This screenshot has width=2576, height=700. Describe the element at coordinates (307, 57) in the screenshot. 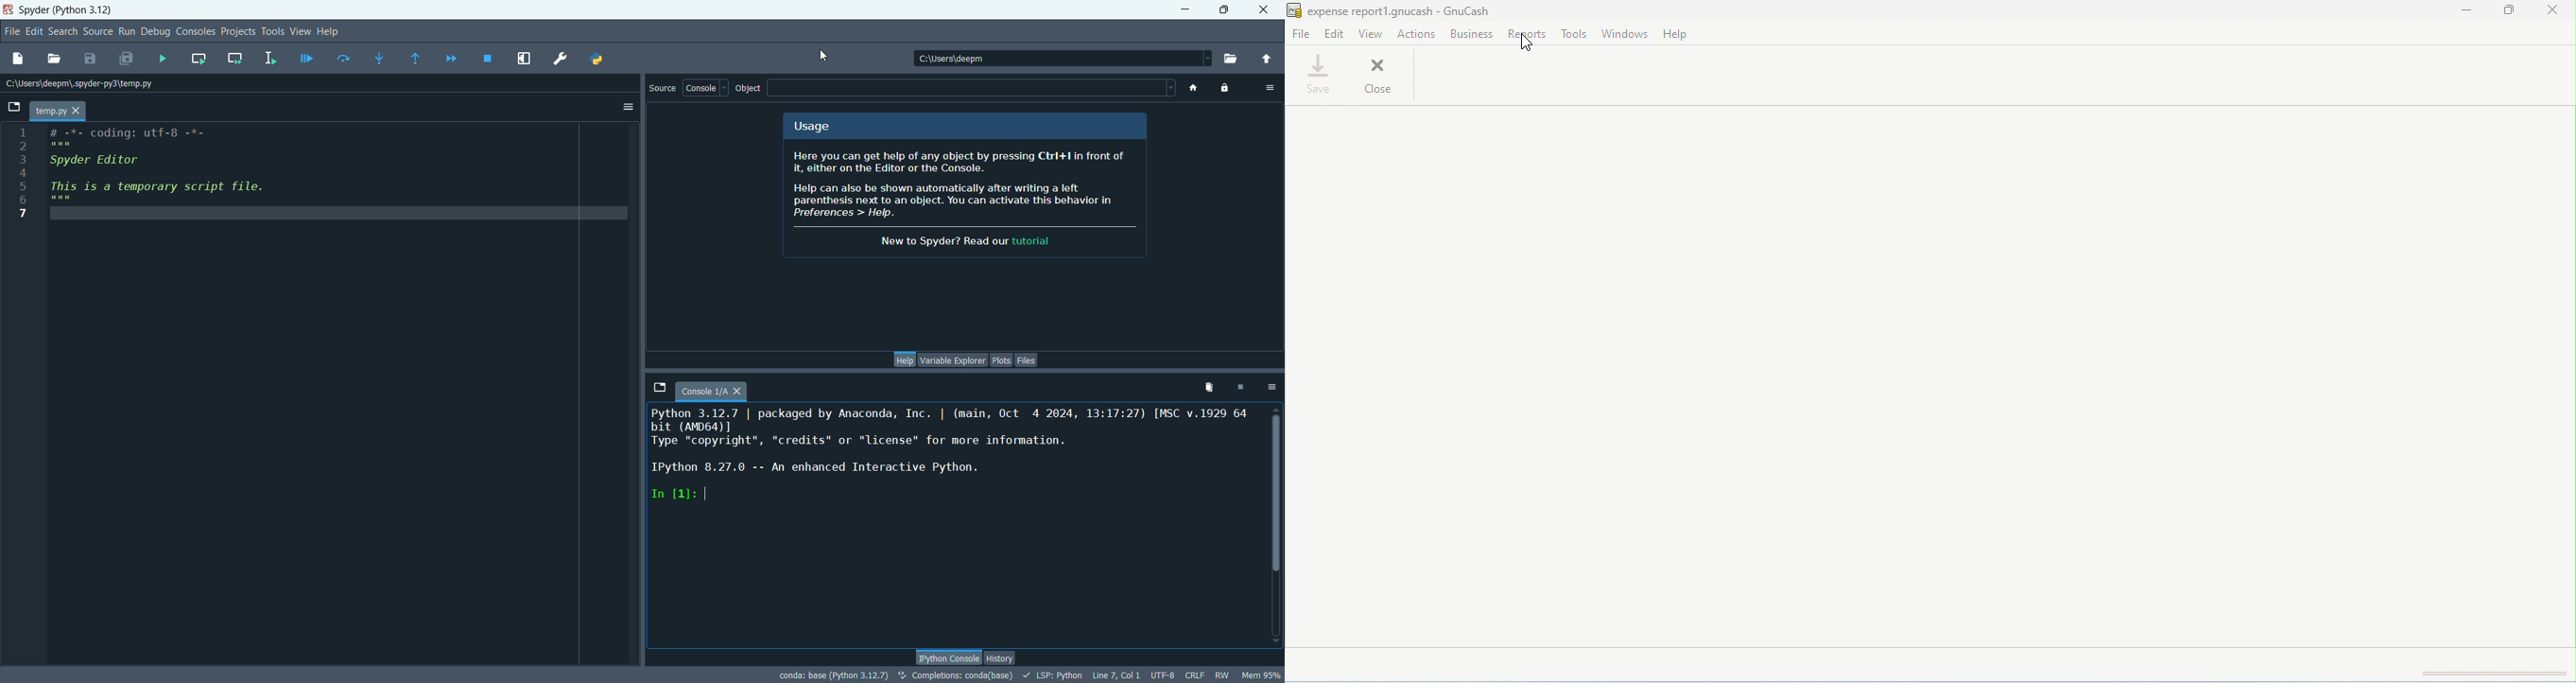

I see `debug files` at that location.